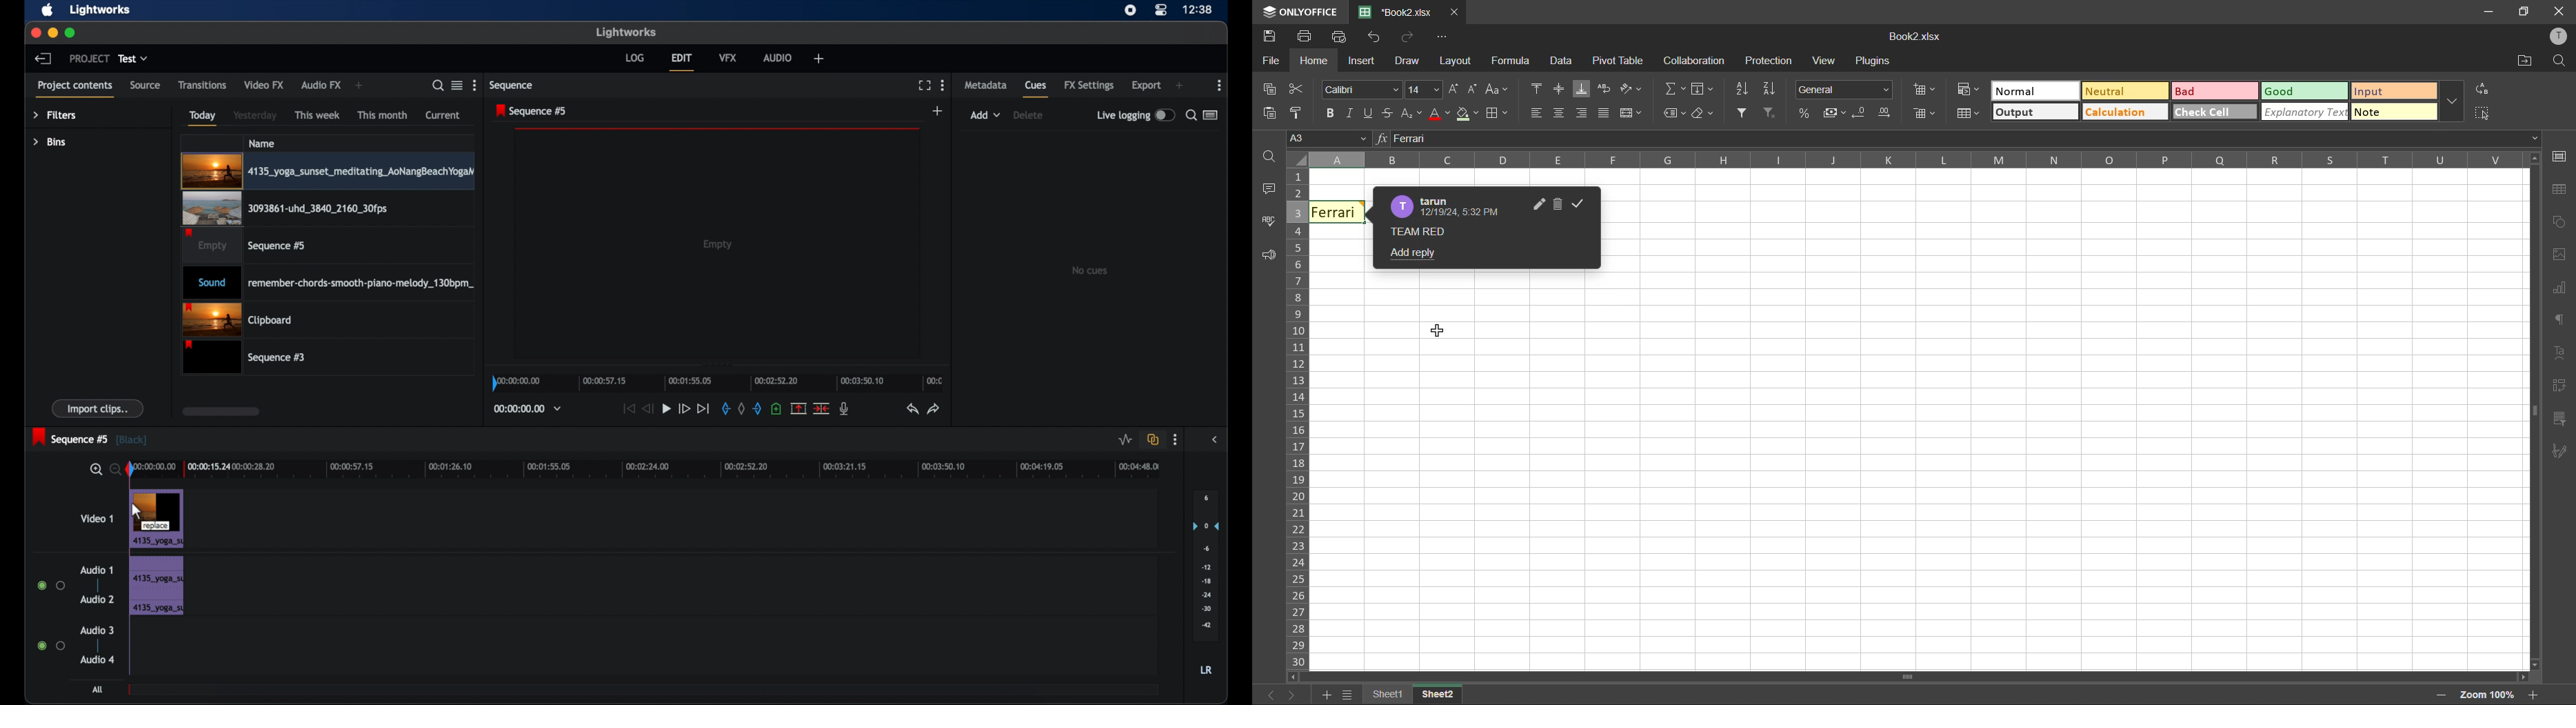 Image resolution: width=2576 pixels, height=728 pixels. I want to click on search, so click(437, 86).